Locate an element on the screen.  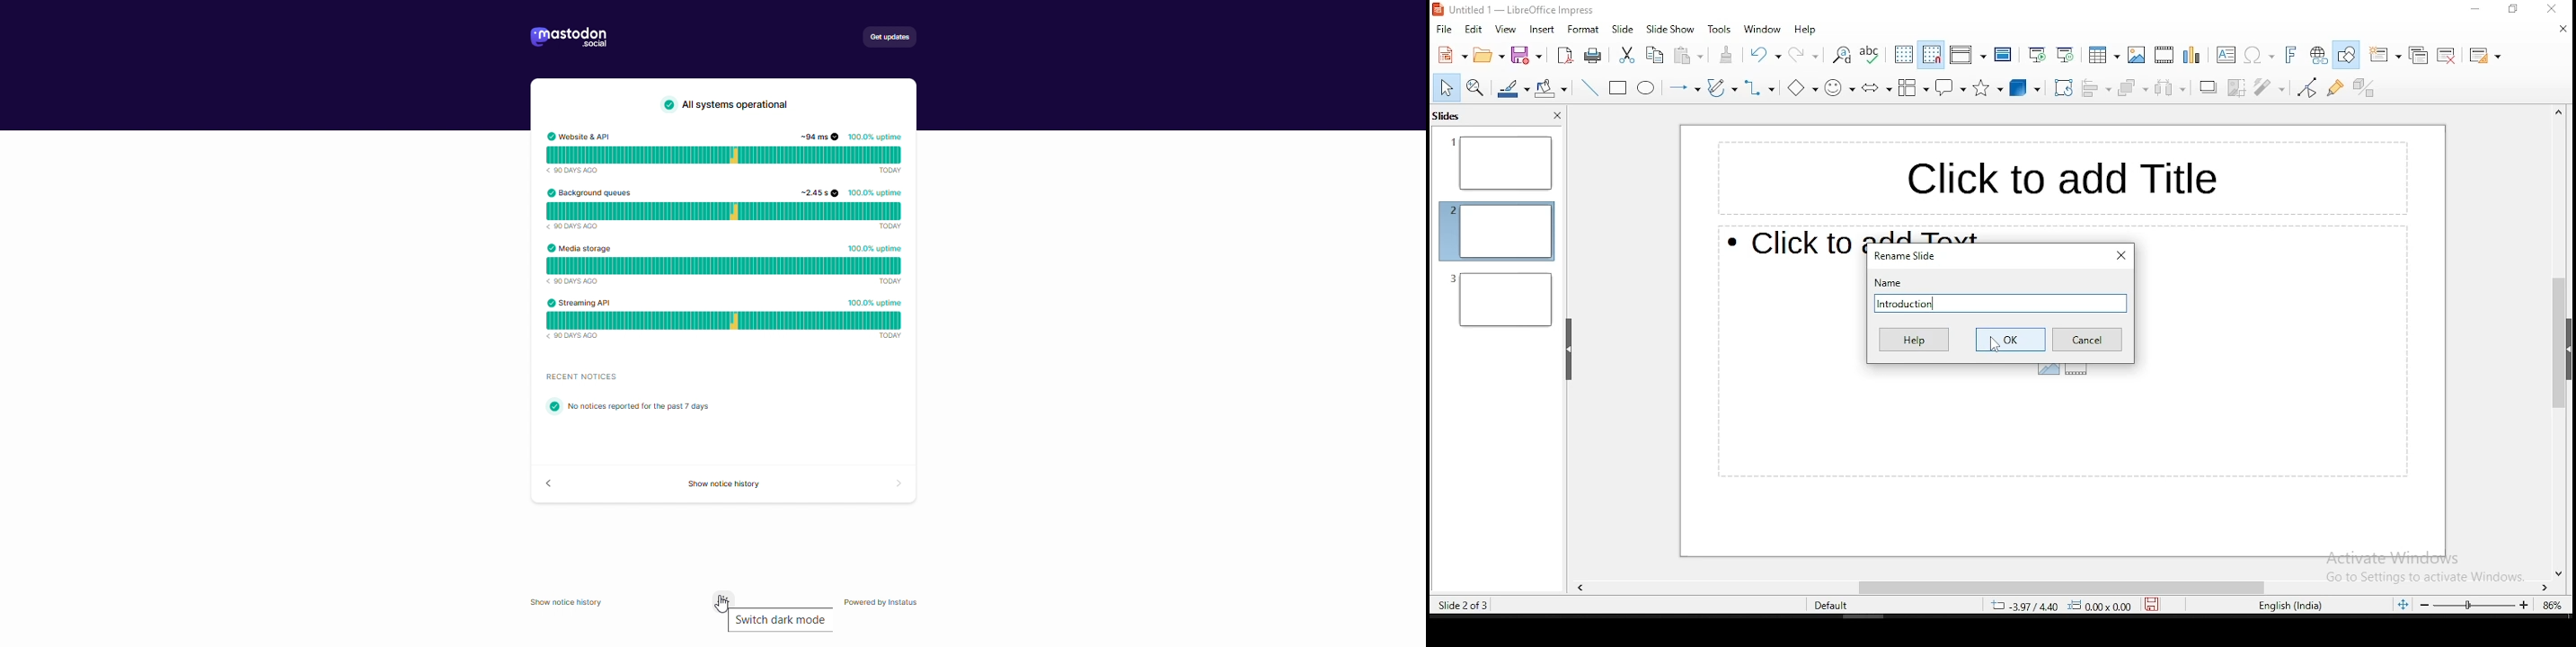
master slide is located at coordinates (2005, 54).